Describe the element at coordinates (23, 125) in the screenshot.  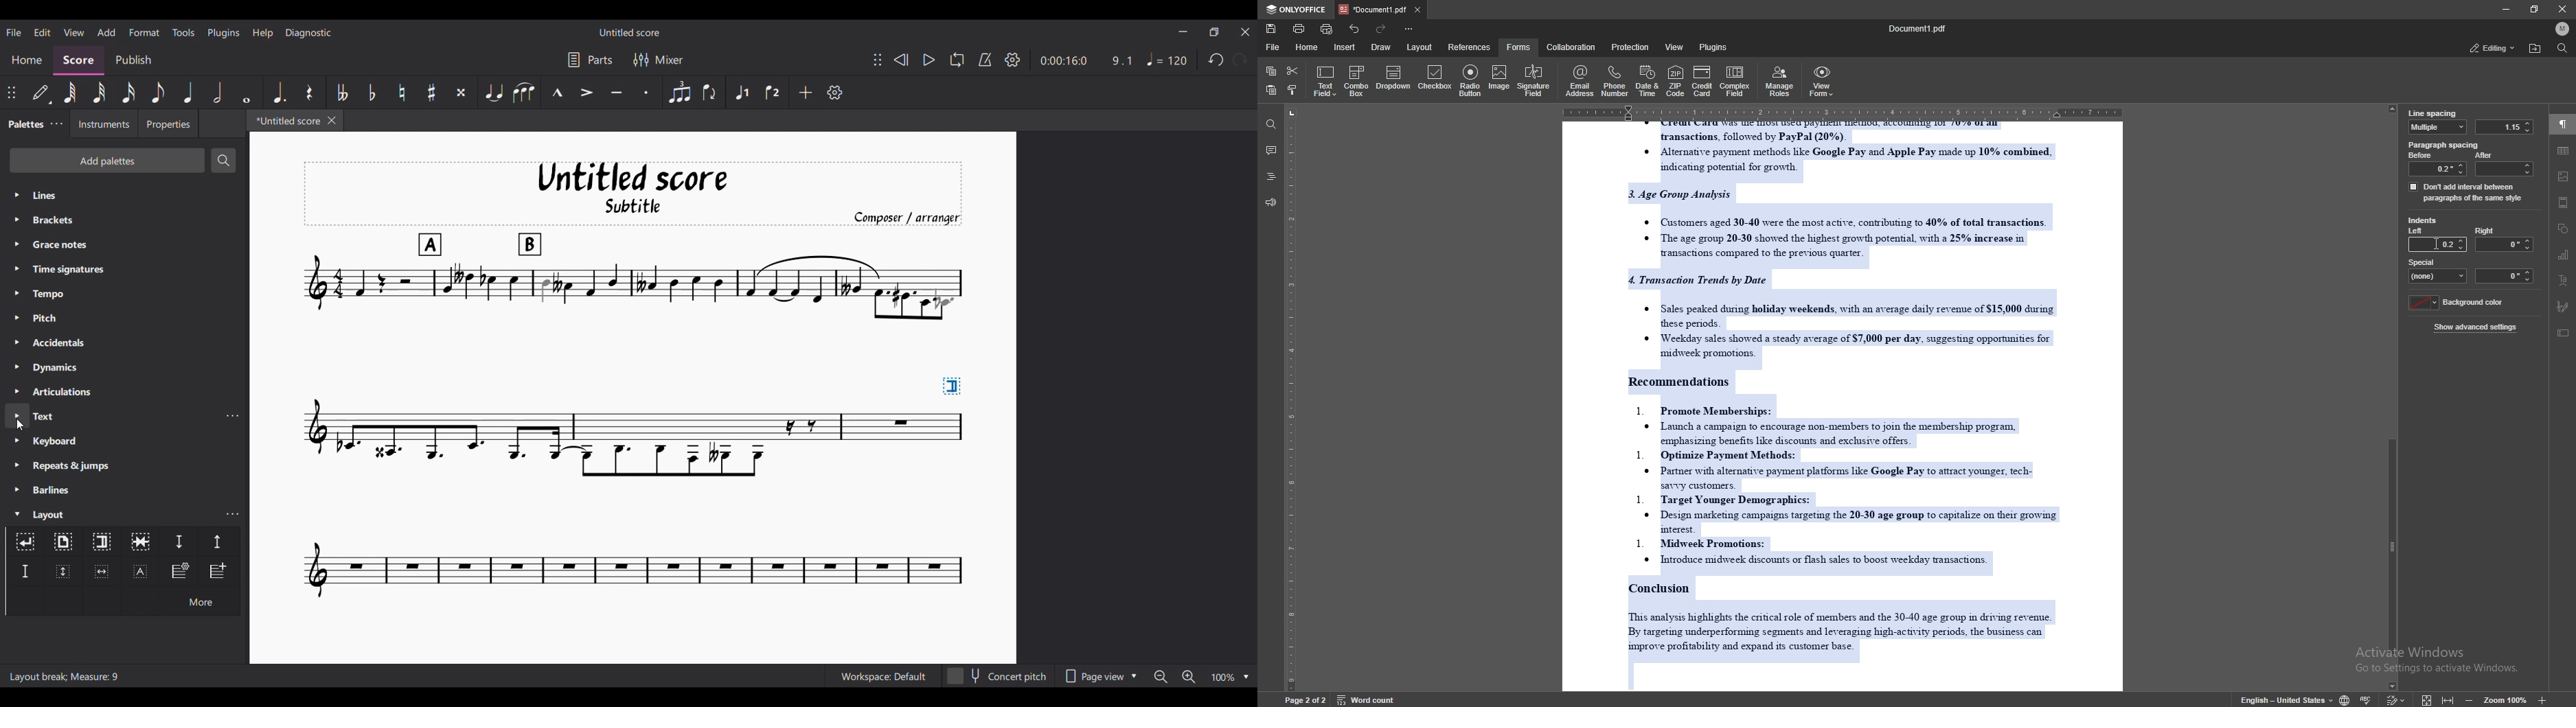
I see `Palettes` at that location.